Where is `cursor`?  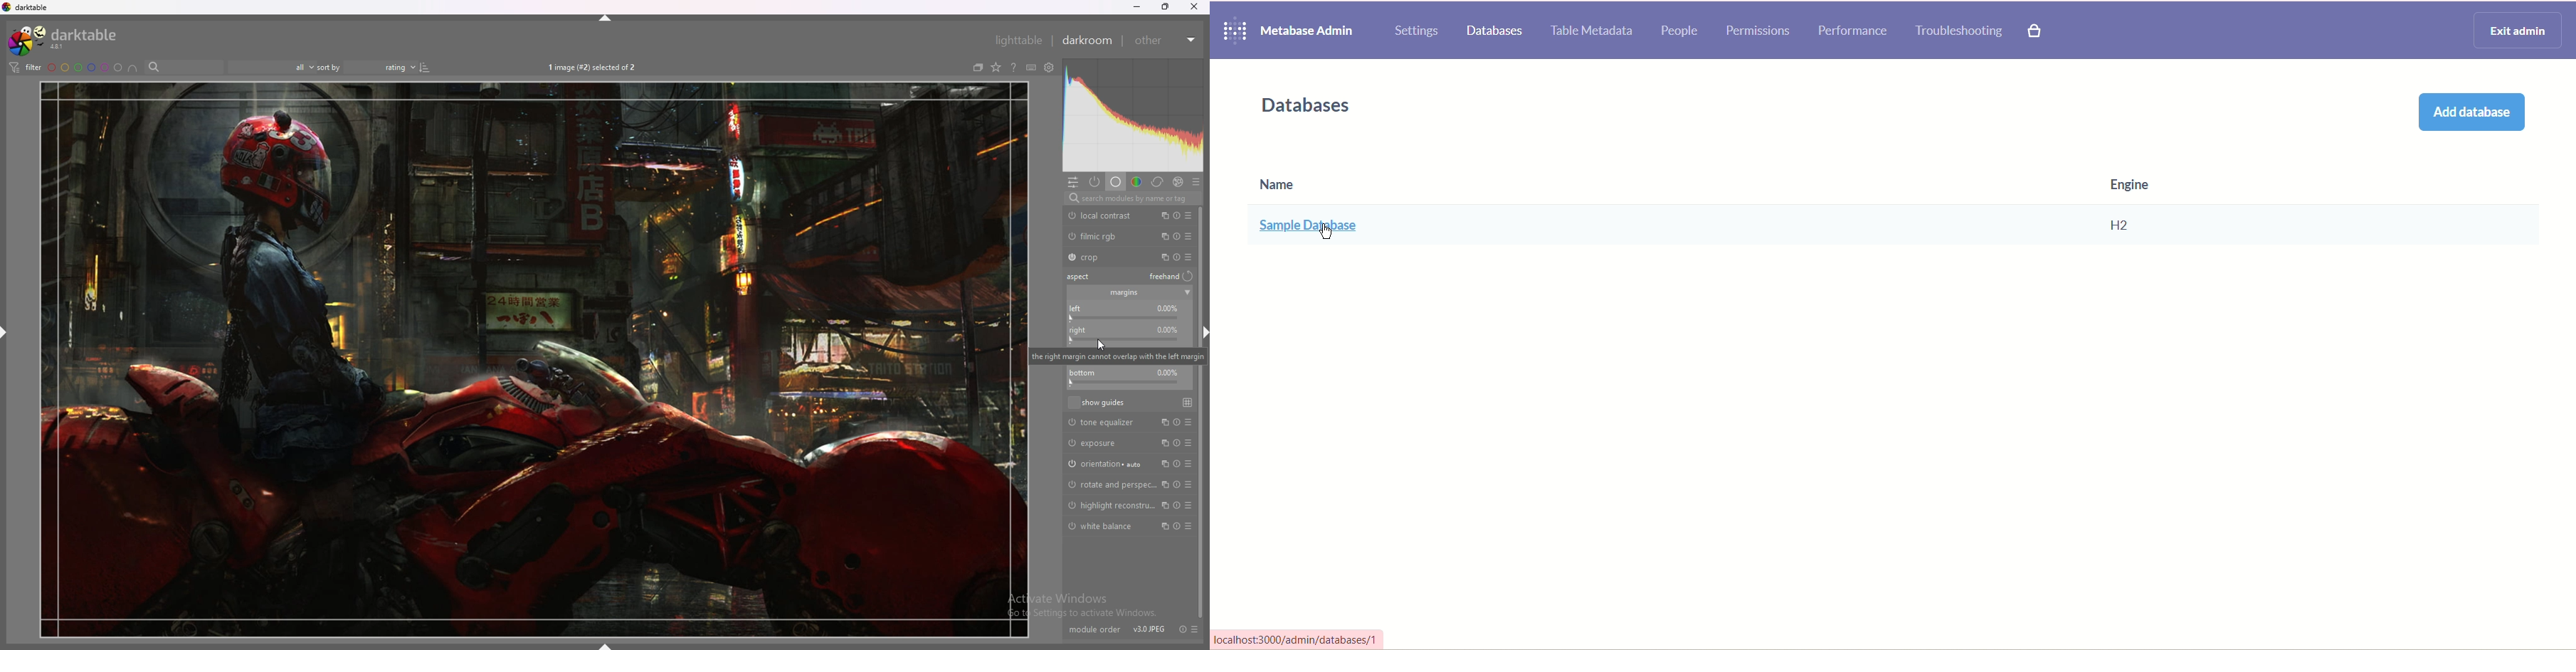 cursor is located at coordinates (1102, 344).